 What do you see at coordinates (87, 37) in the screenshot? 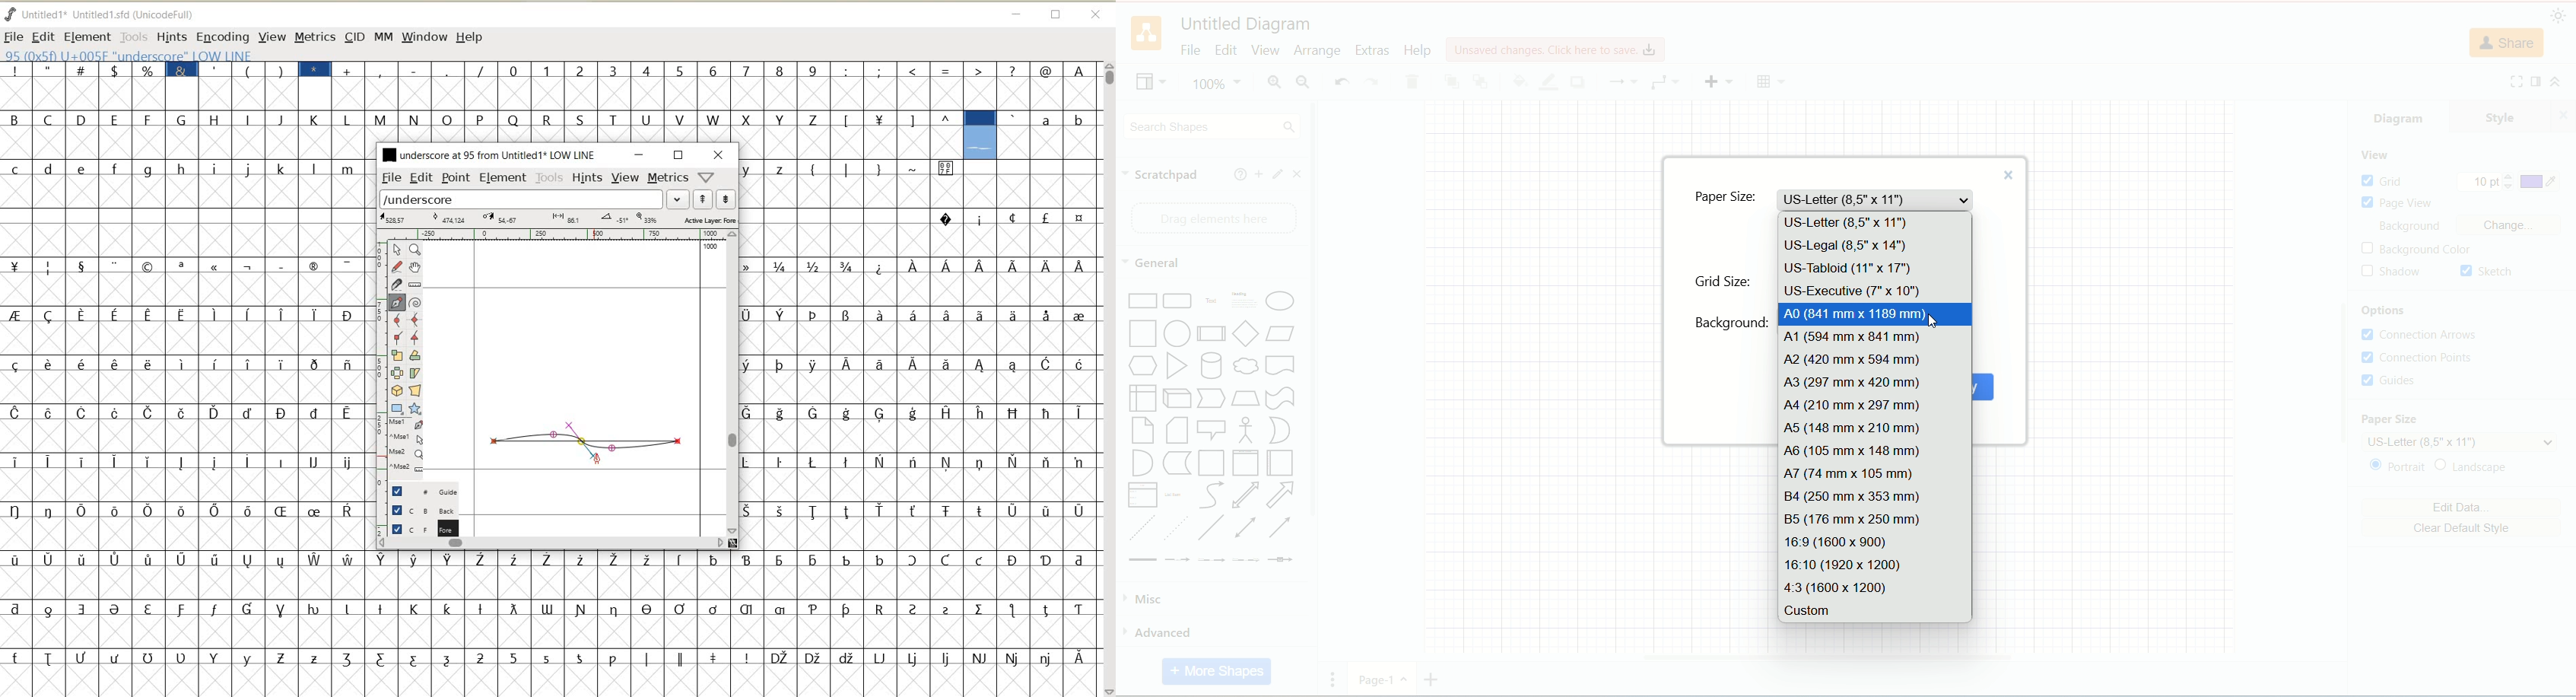
I see `ELEMENT` at bounding box center [87, 37].